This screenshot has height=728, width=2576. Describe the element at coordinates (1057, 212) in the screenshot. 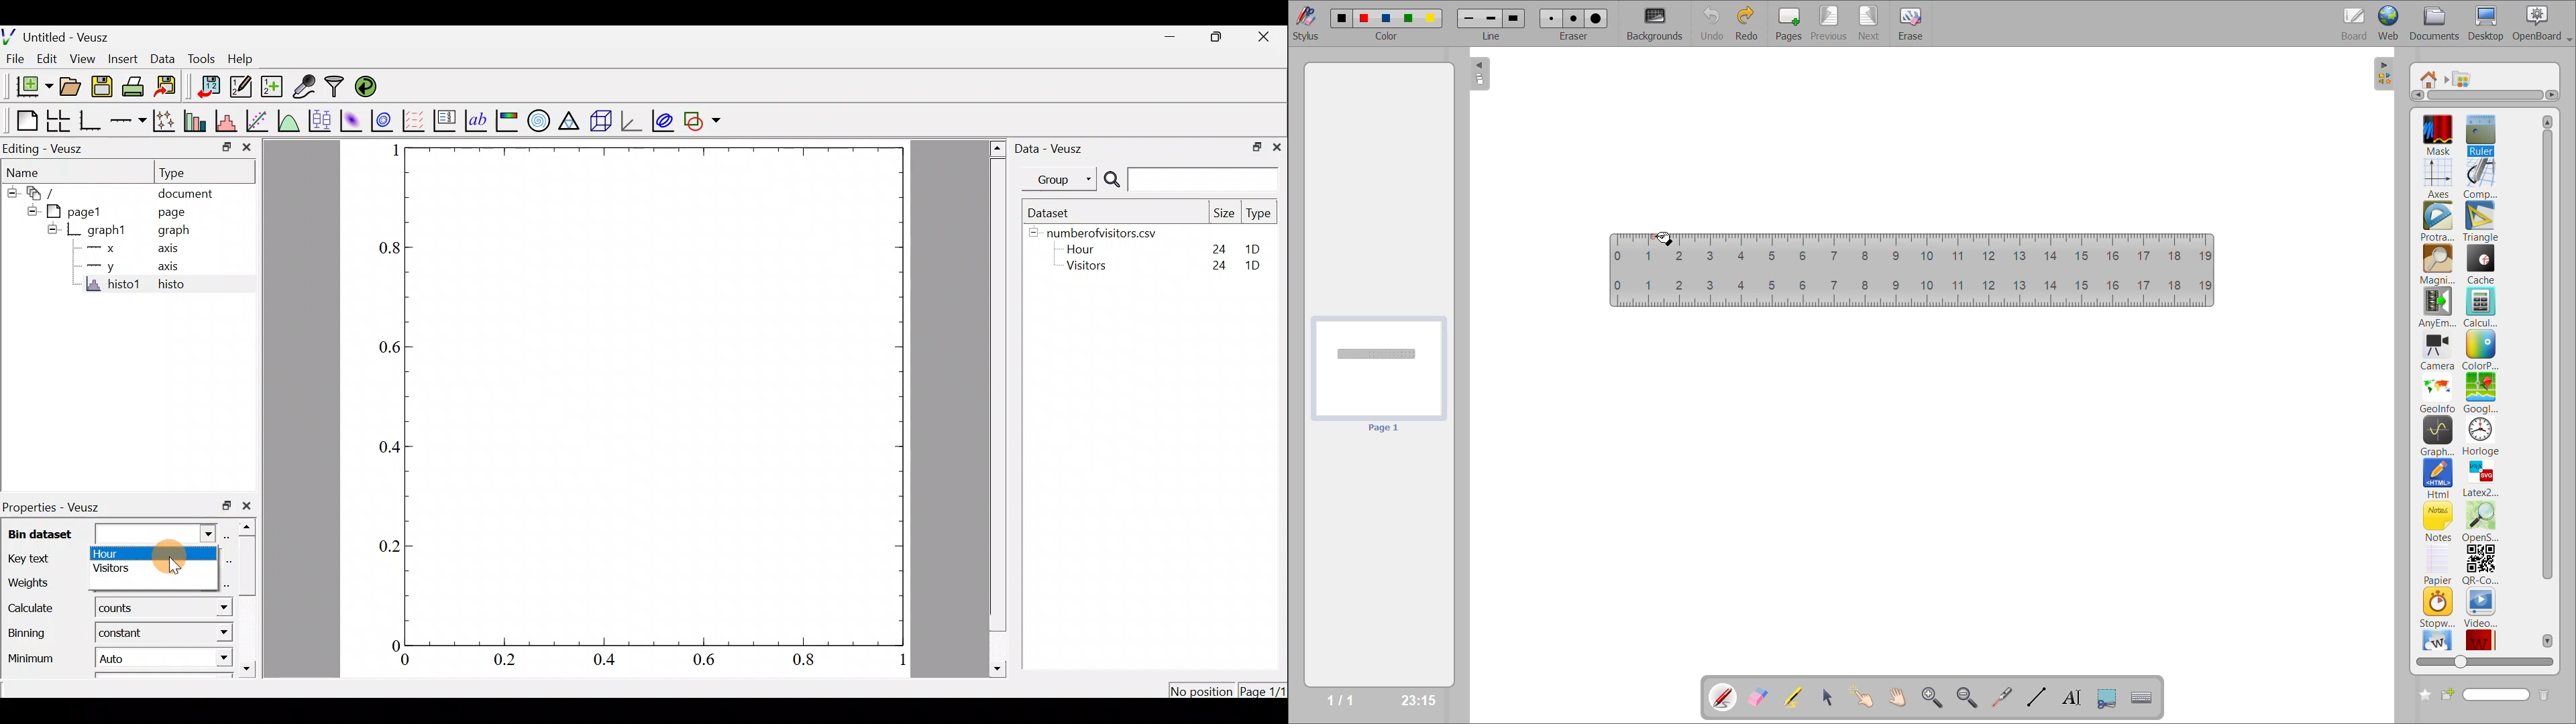

I see `Dataset` at that location.